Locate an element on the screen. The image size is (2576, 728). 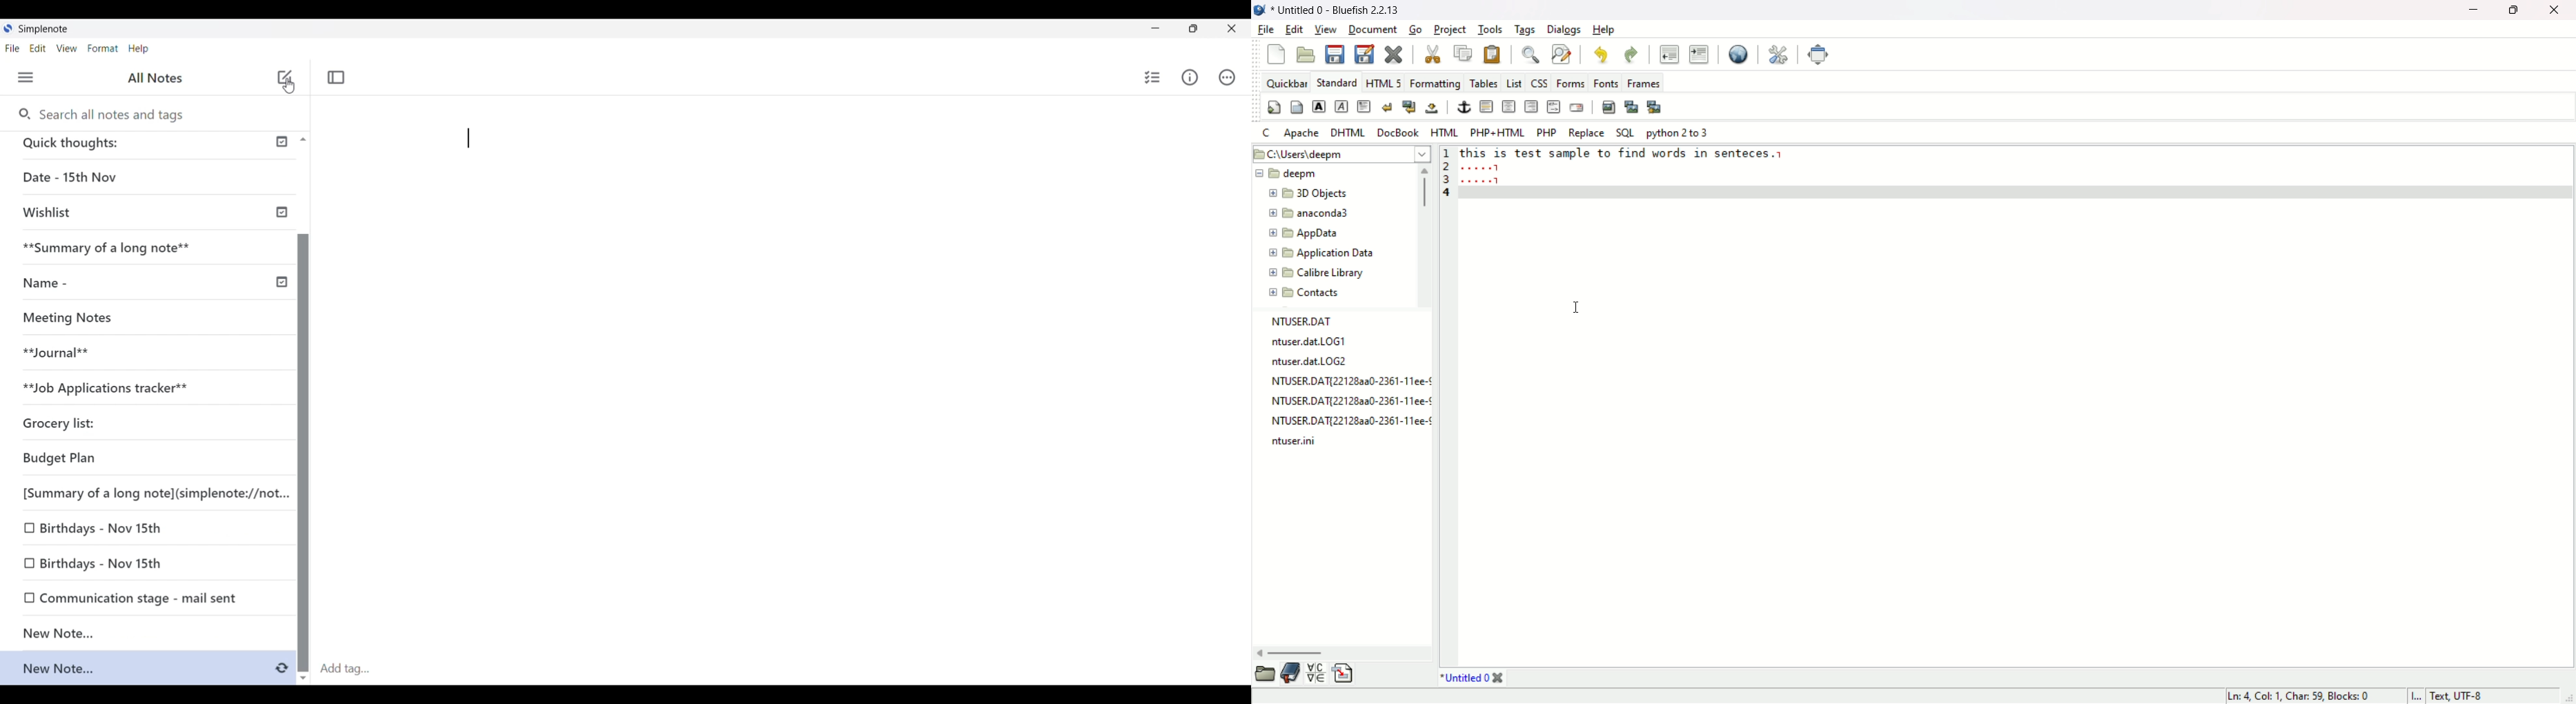
Grocery list is located at coordinates (117, 424).